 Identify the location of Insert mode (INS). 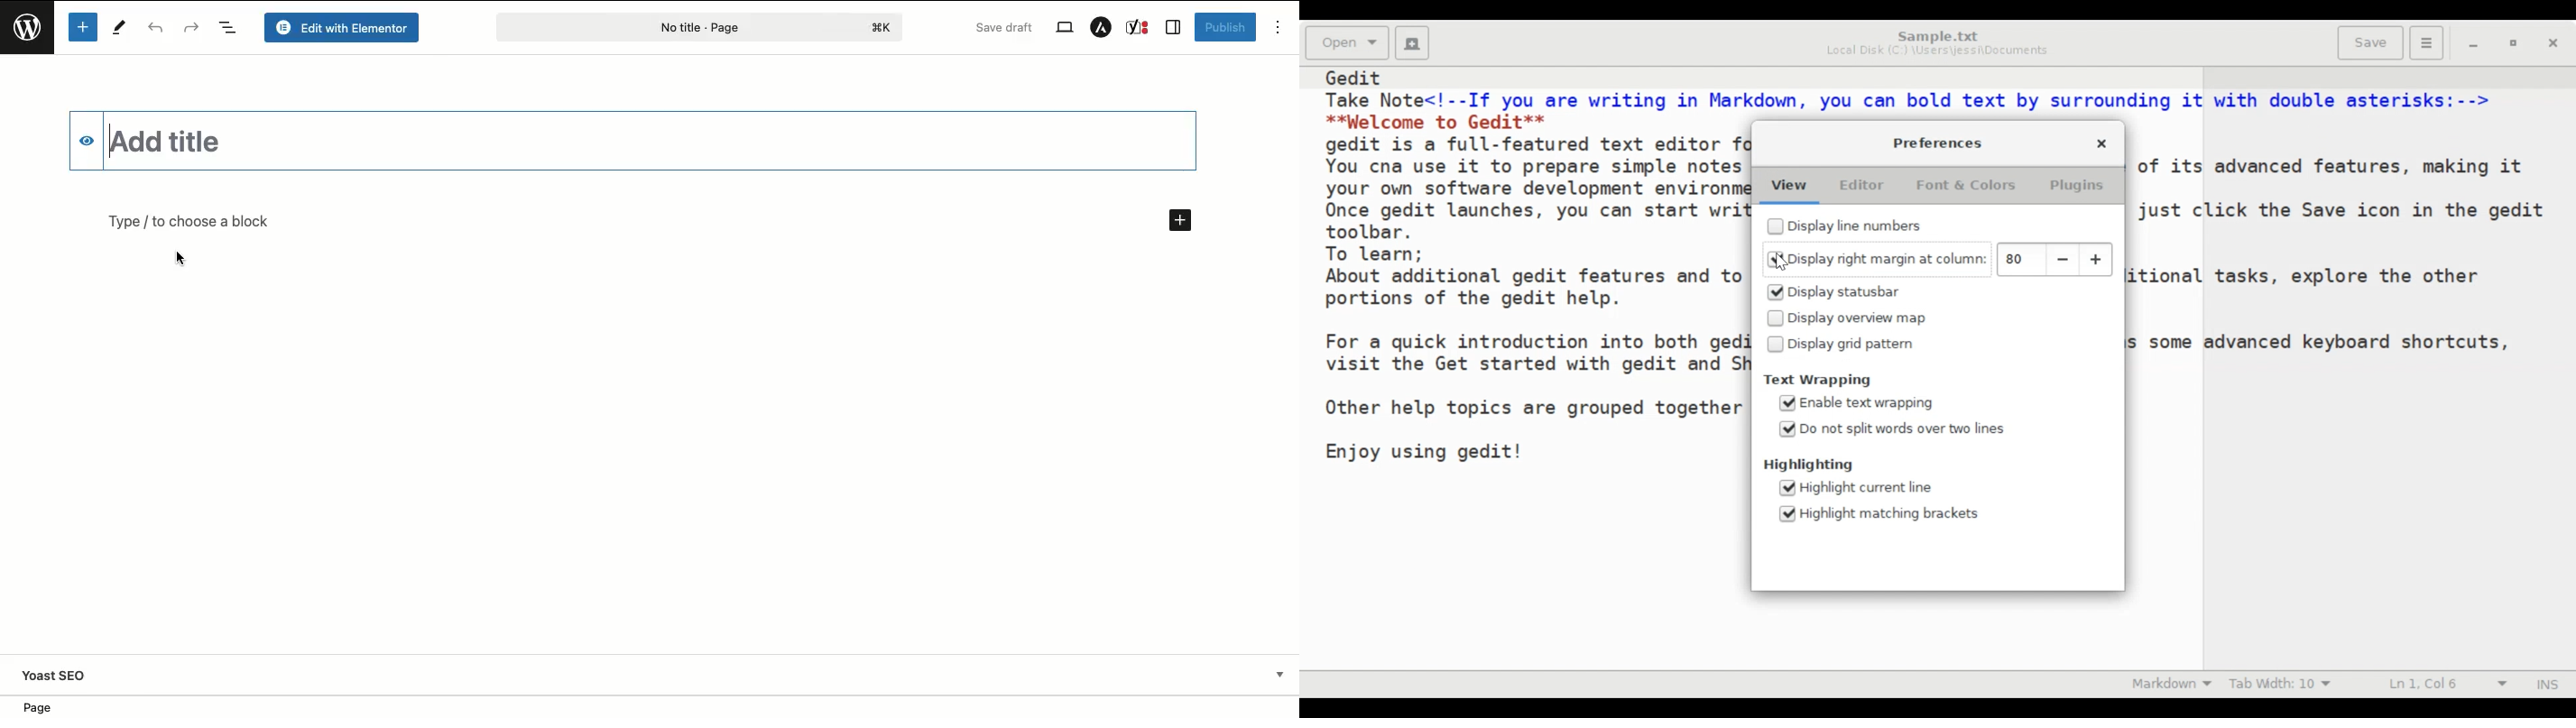
(2546, 683).